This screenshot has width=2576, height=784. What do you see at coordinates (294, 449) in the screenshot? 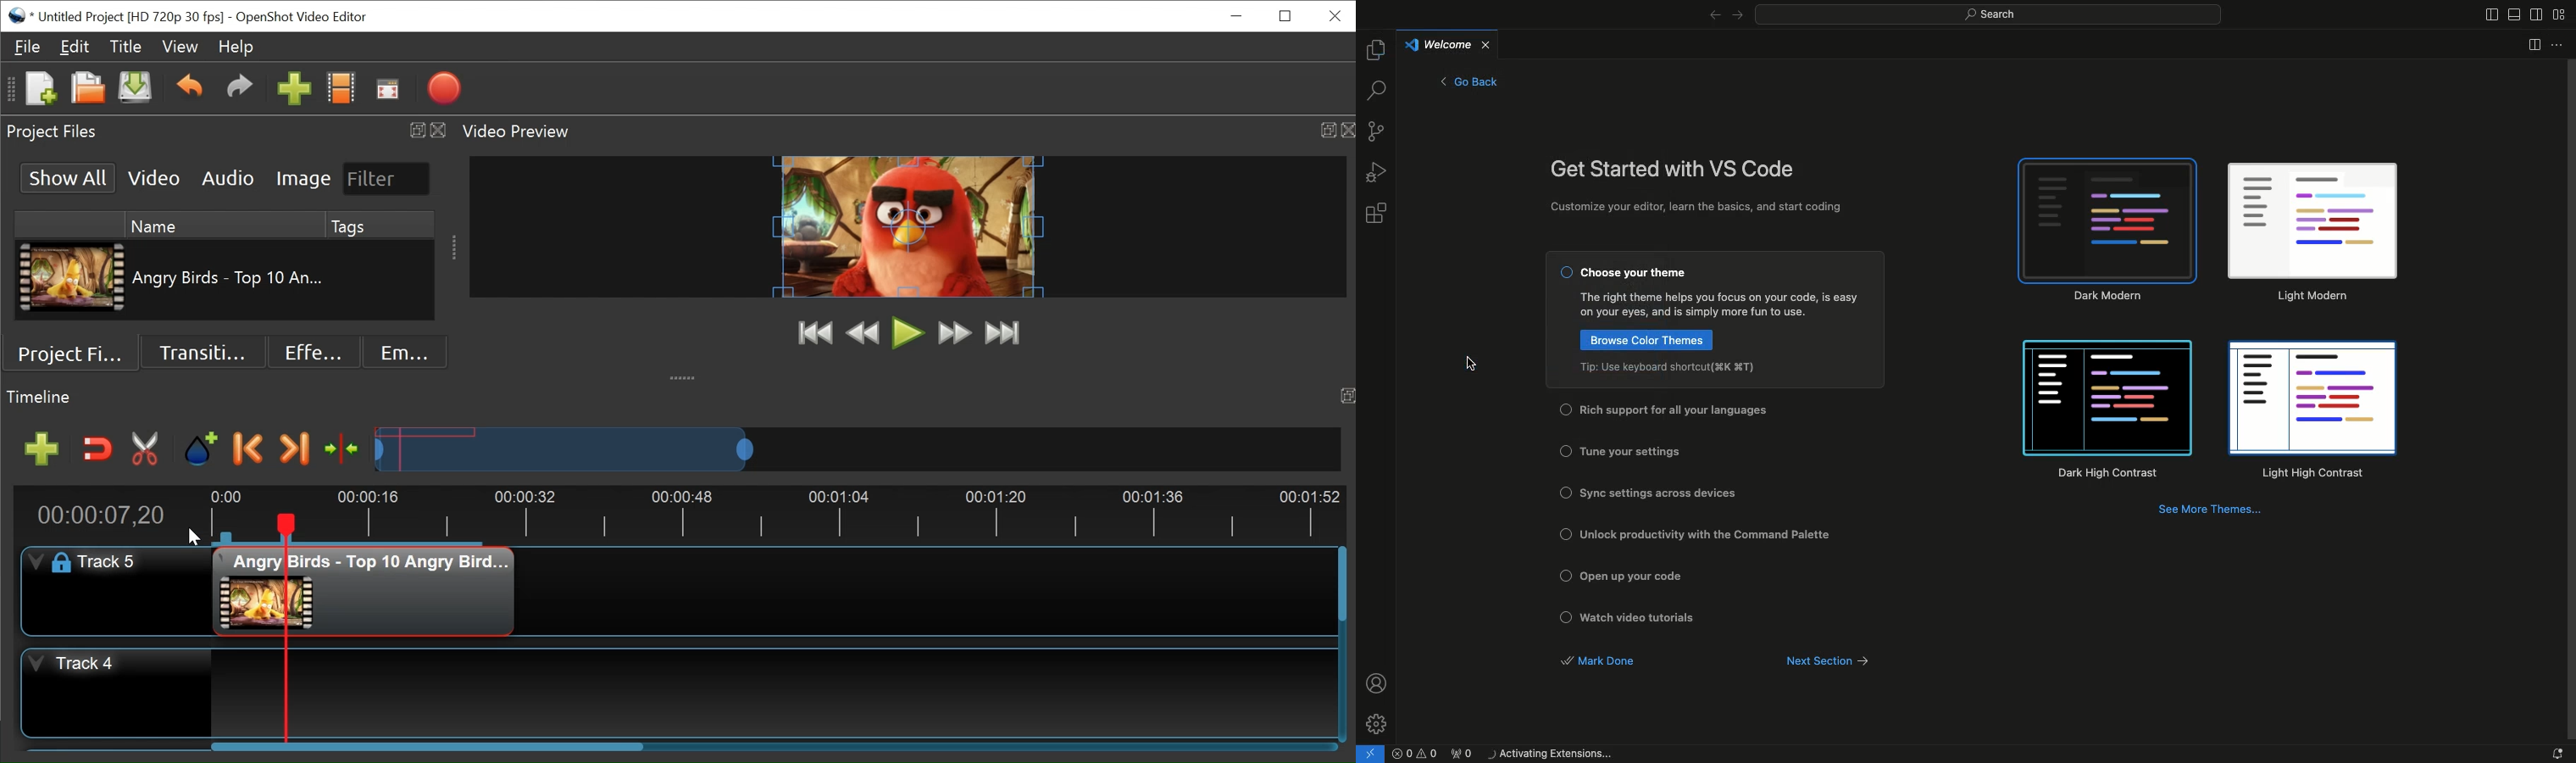
I see `Next Marker` at bounding box center [294, 449].